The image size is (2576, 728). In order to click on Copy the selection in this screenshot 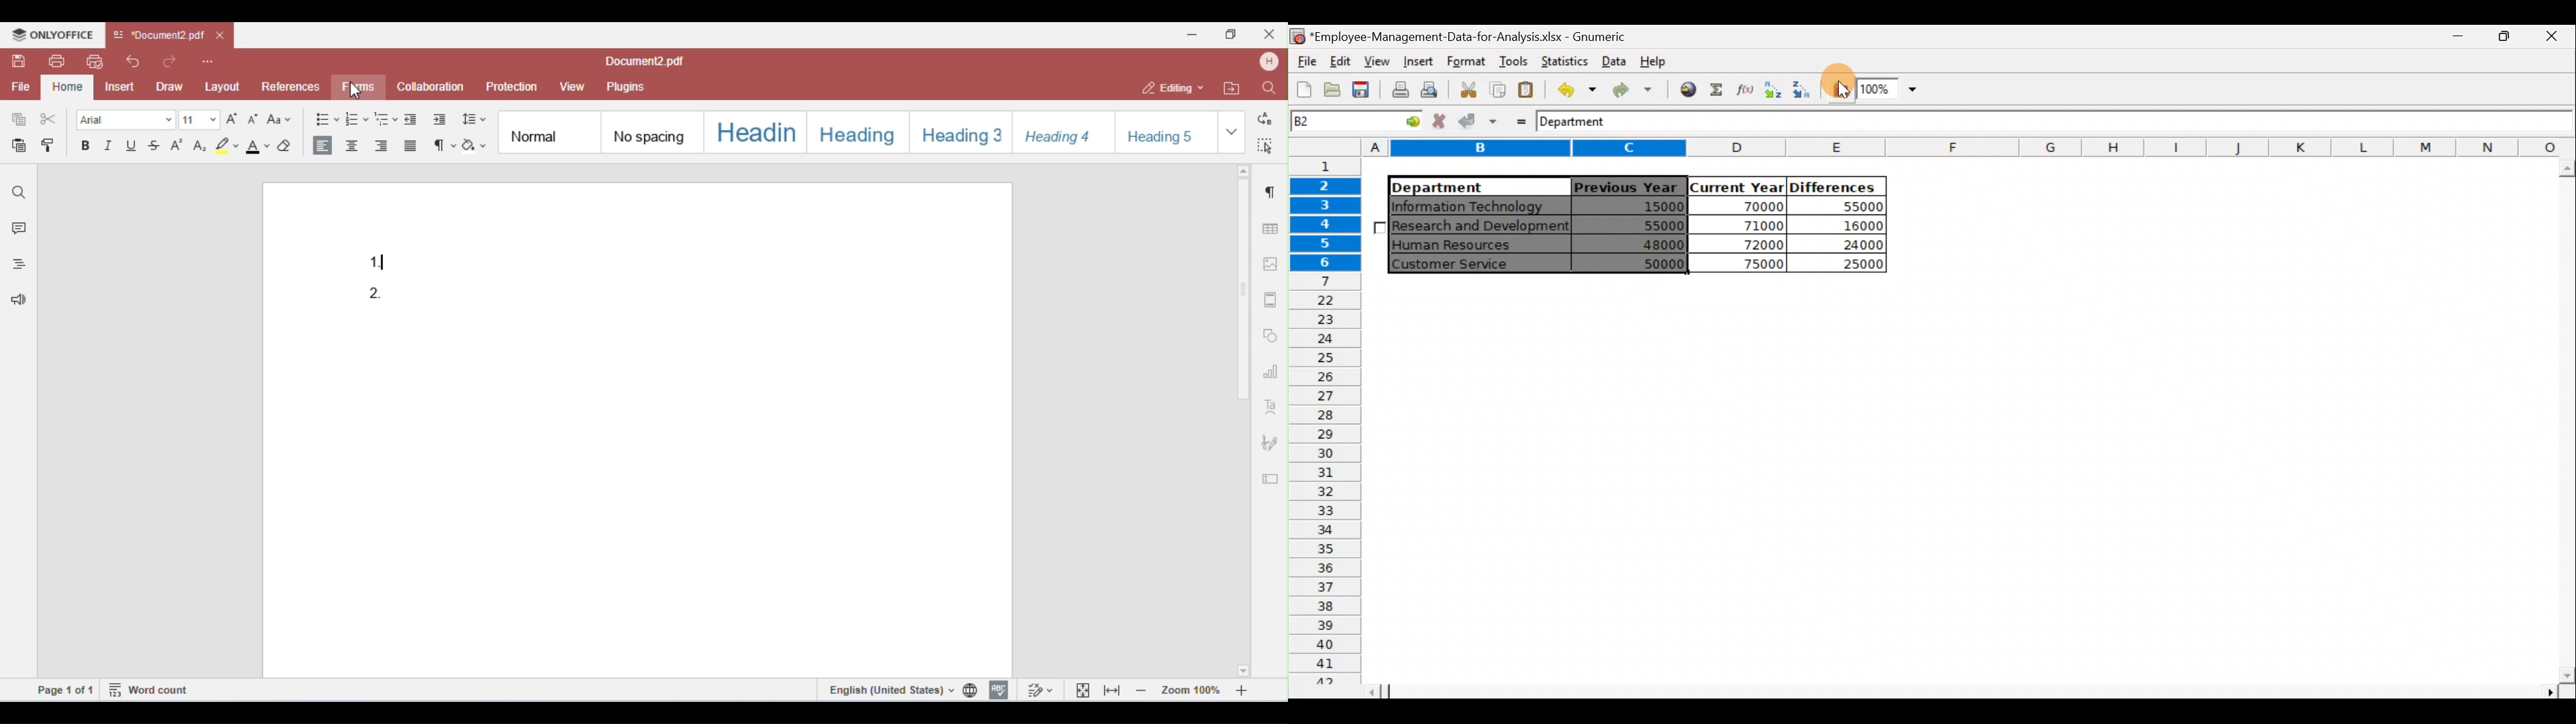, I will do `click(1497, 90)`.